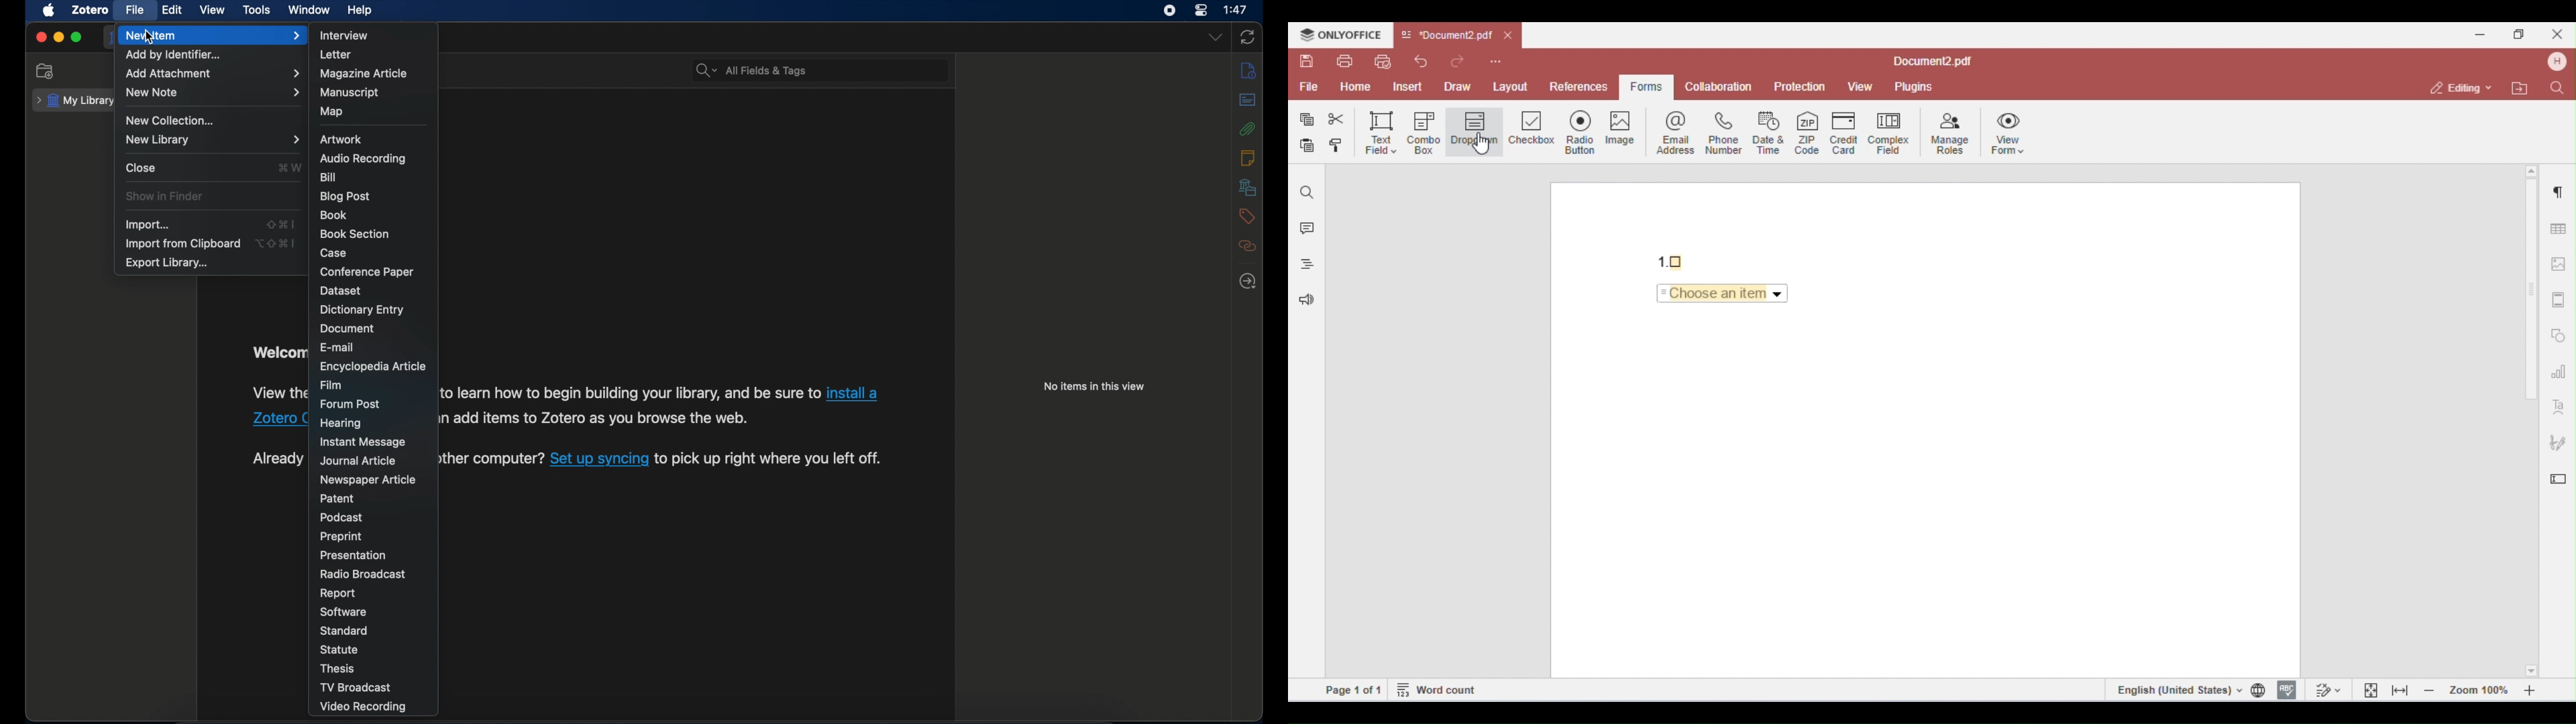  What do you see at coordinates (345, 36) in the screenshot?
I see `interview` at bounding box center [345, 36].